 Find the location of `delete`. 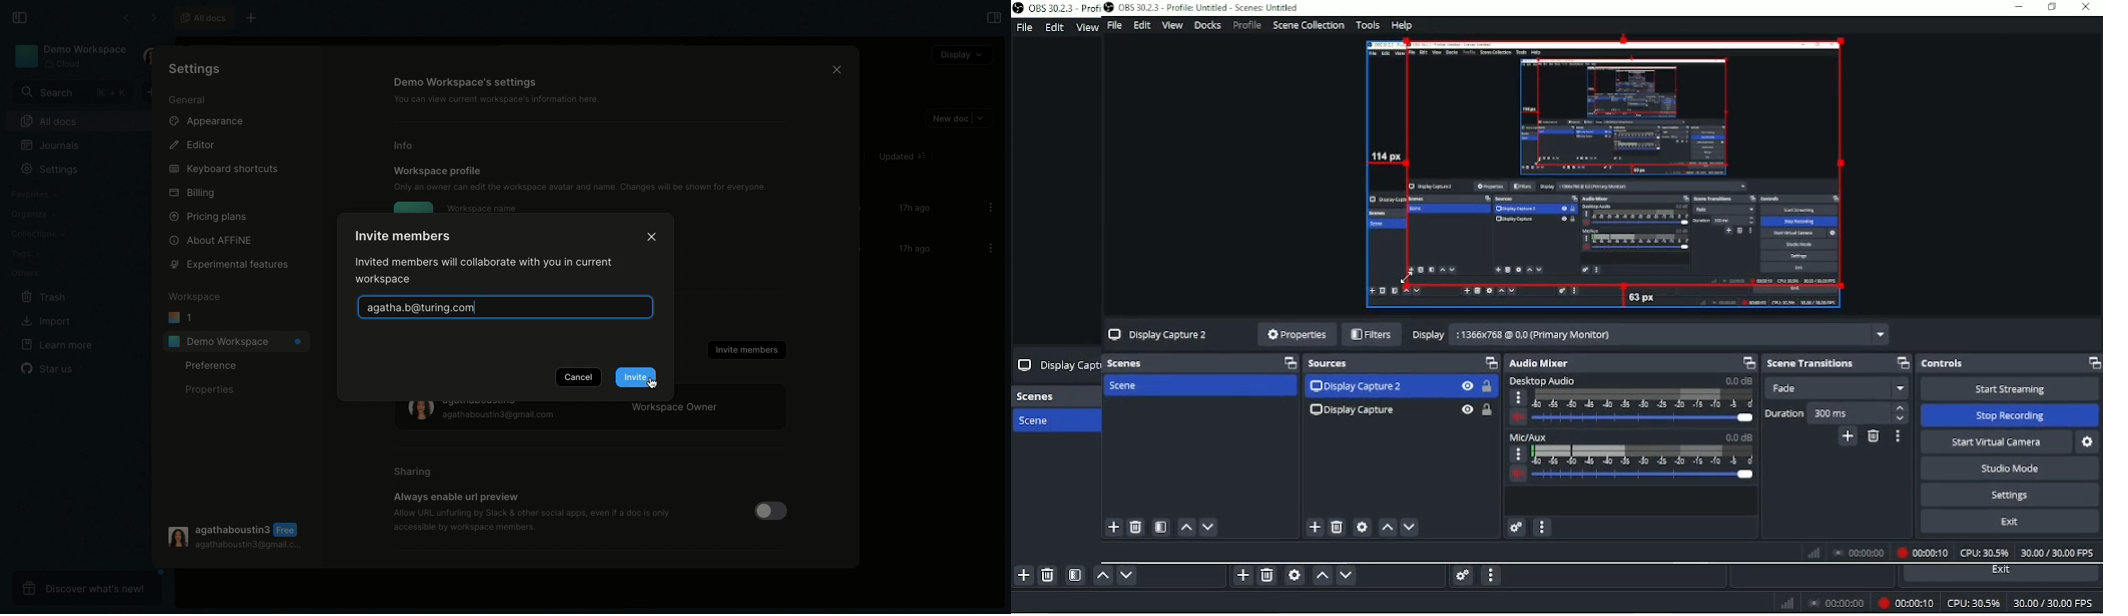

delete is located at coordinates (1338, 527).